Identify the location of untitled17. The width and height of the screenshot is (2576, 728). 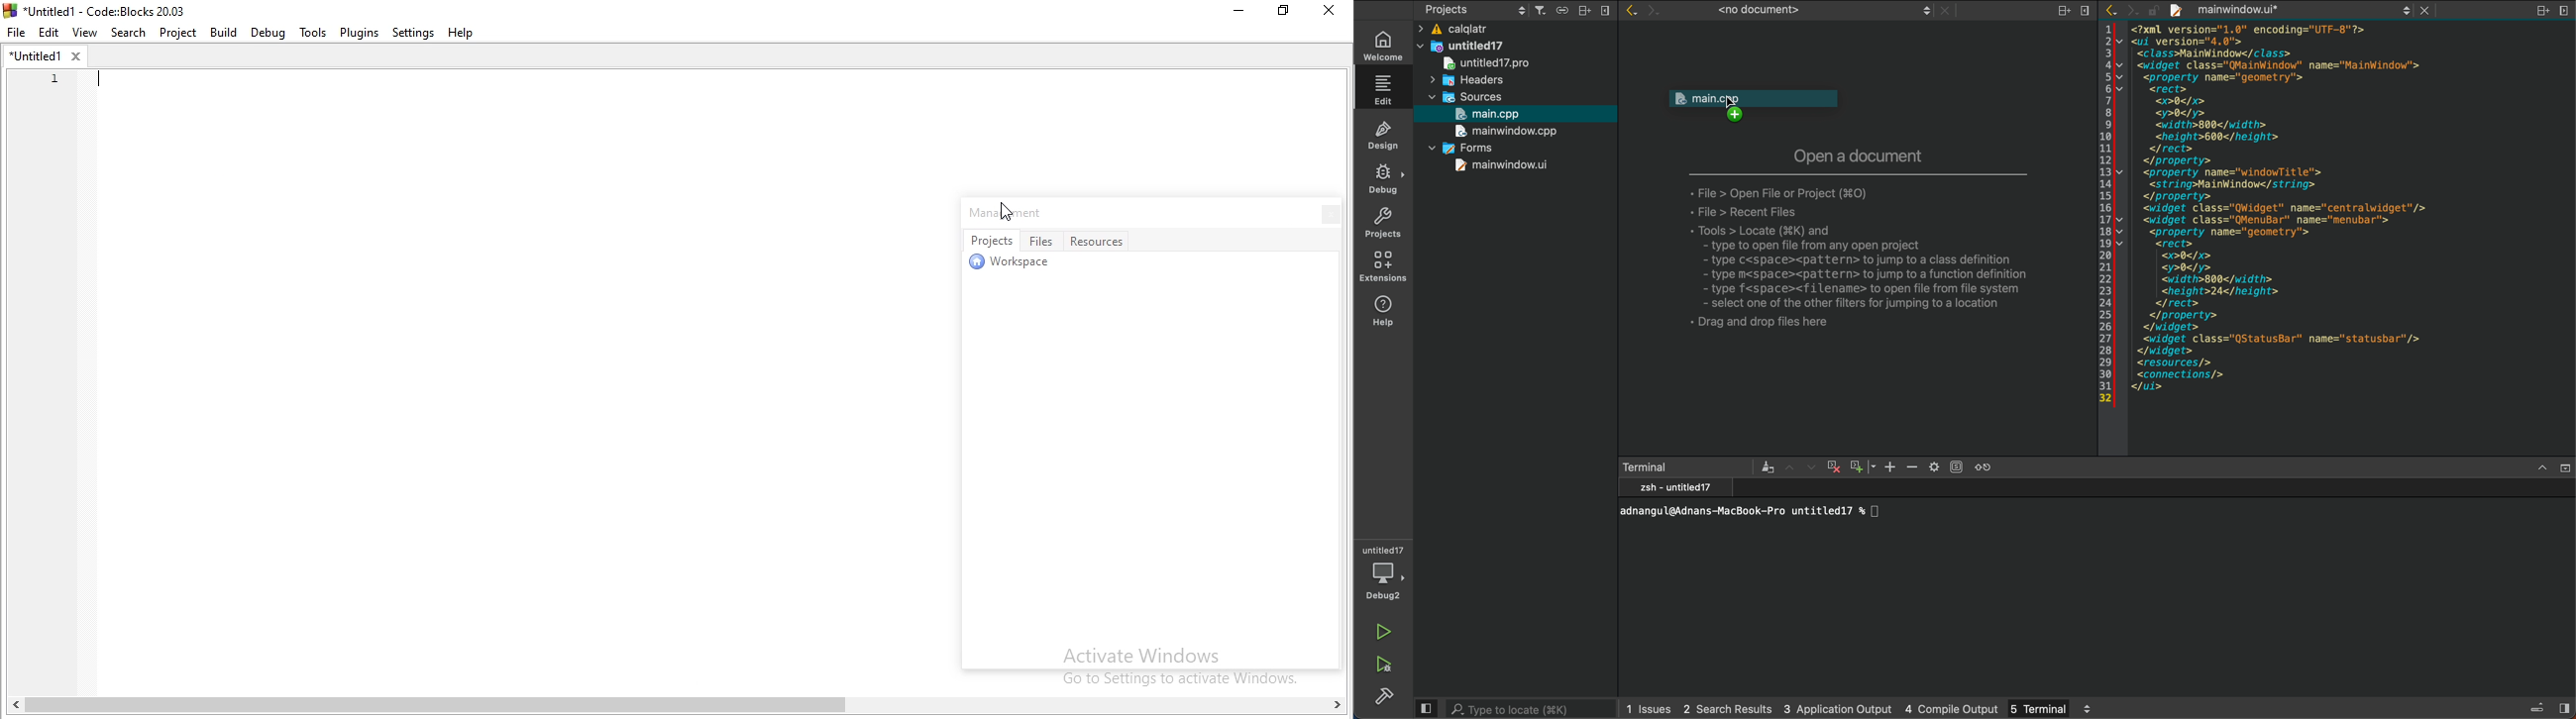
(1479, 64).